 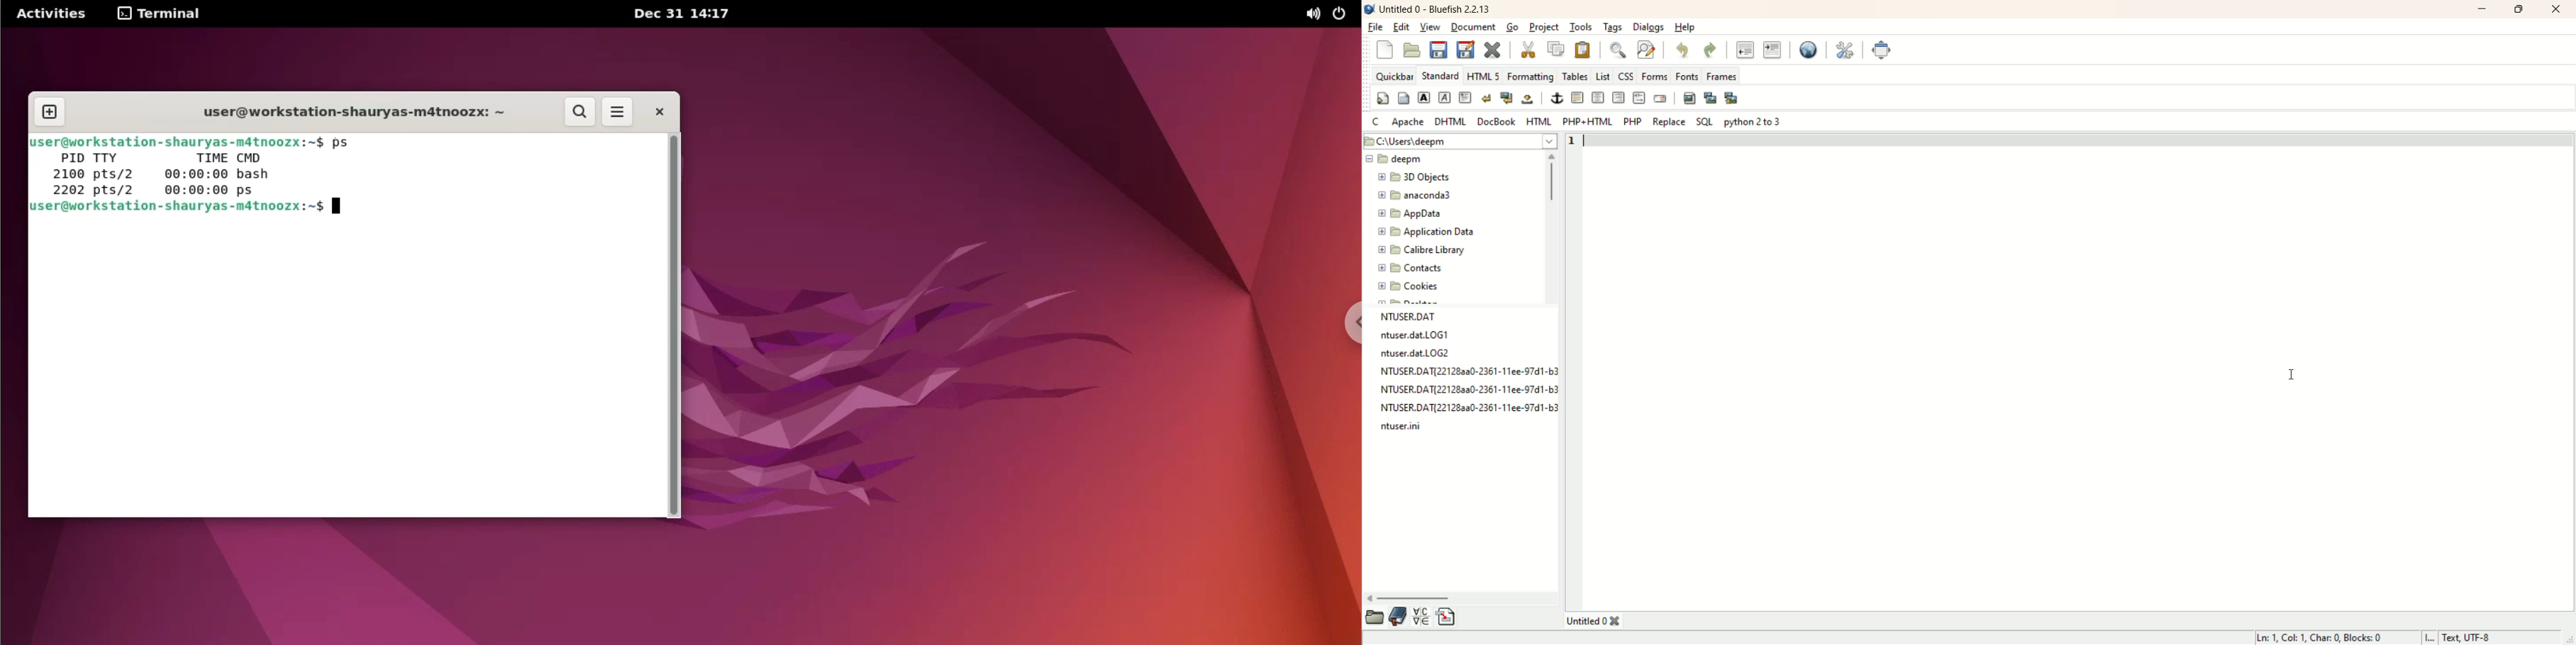 I want to click on forms, so click(x=1655, y=77).